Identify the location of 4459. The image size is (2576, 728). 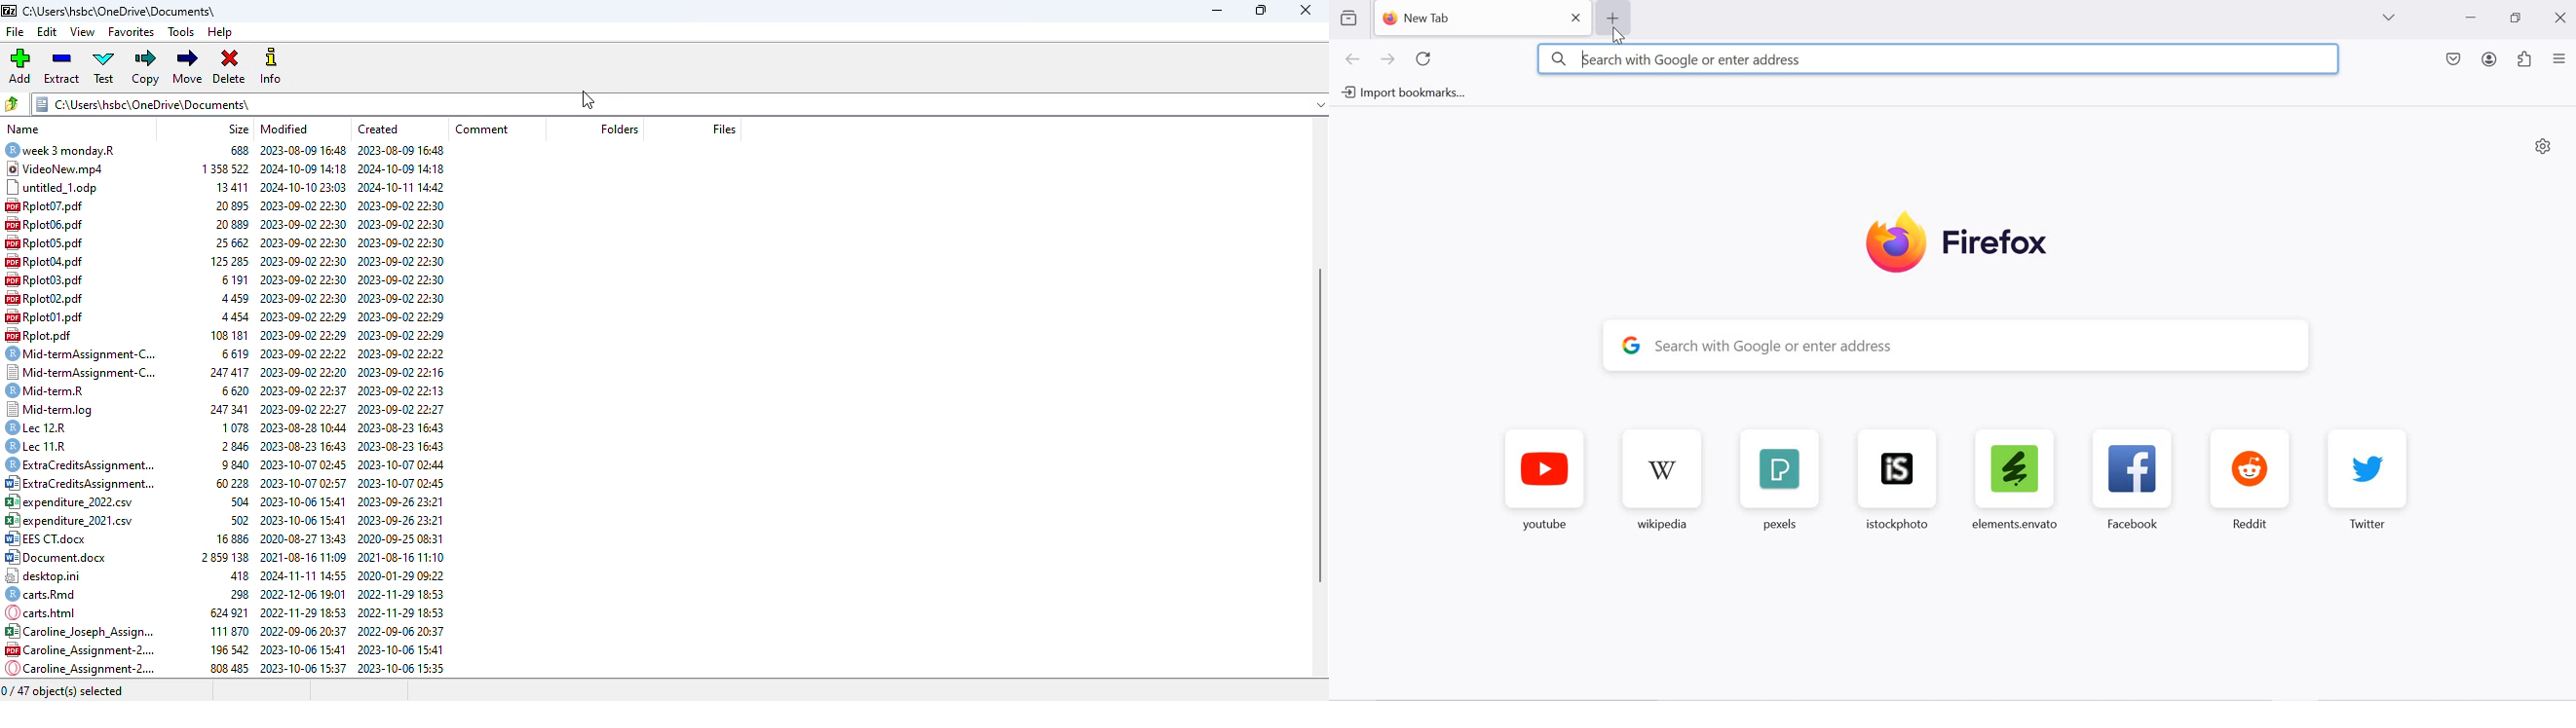
(231, 299).